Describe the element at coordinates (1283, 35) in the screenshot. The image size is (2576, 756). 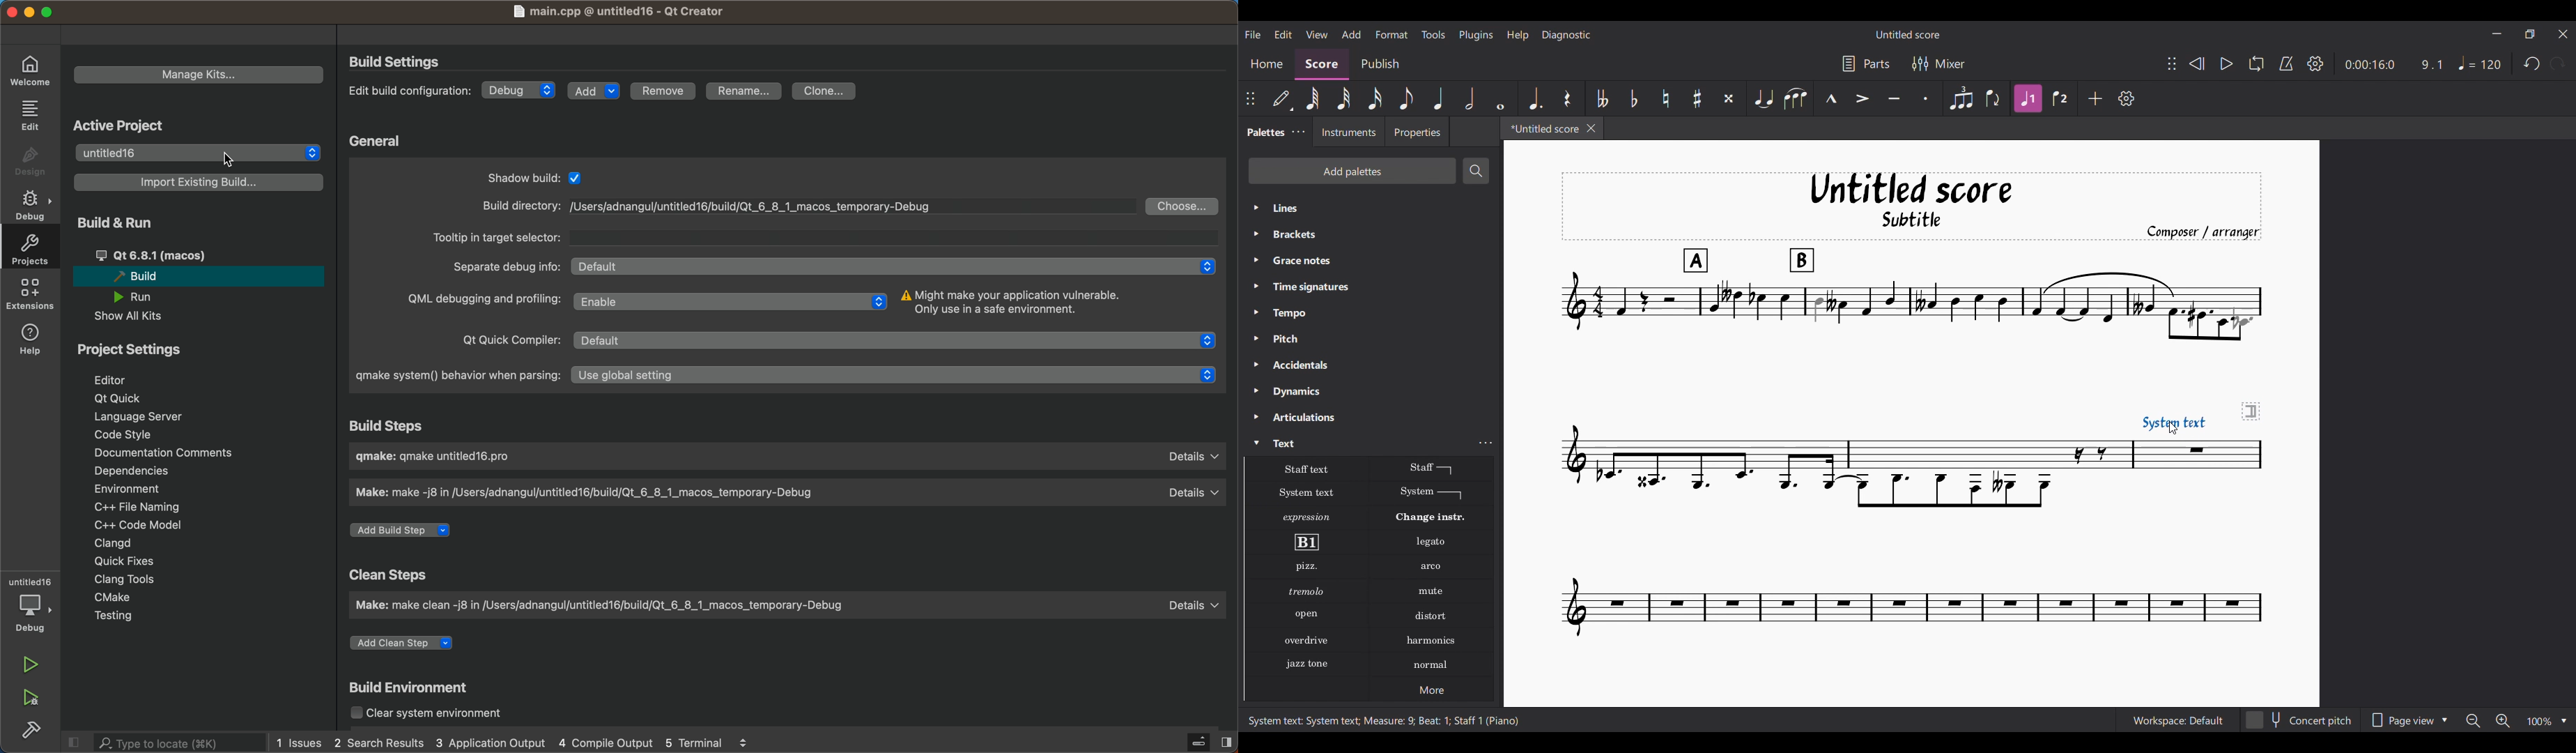
I see `Edit menu` at that location.